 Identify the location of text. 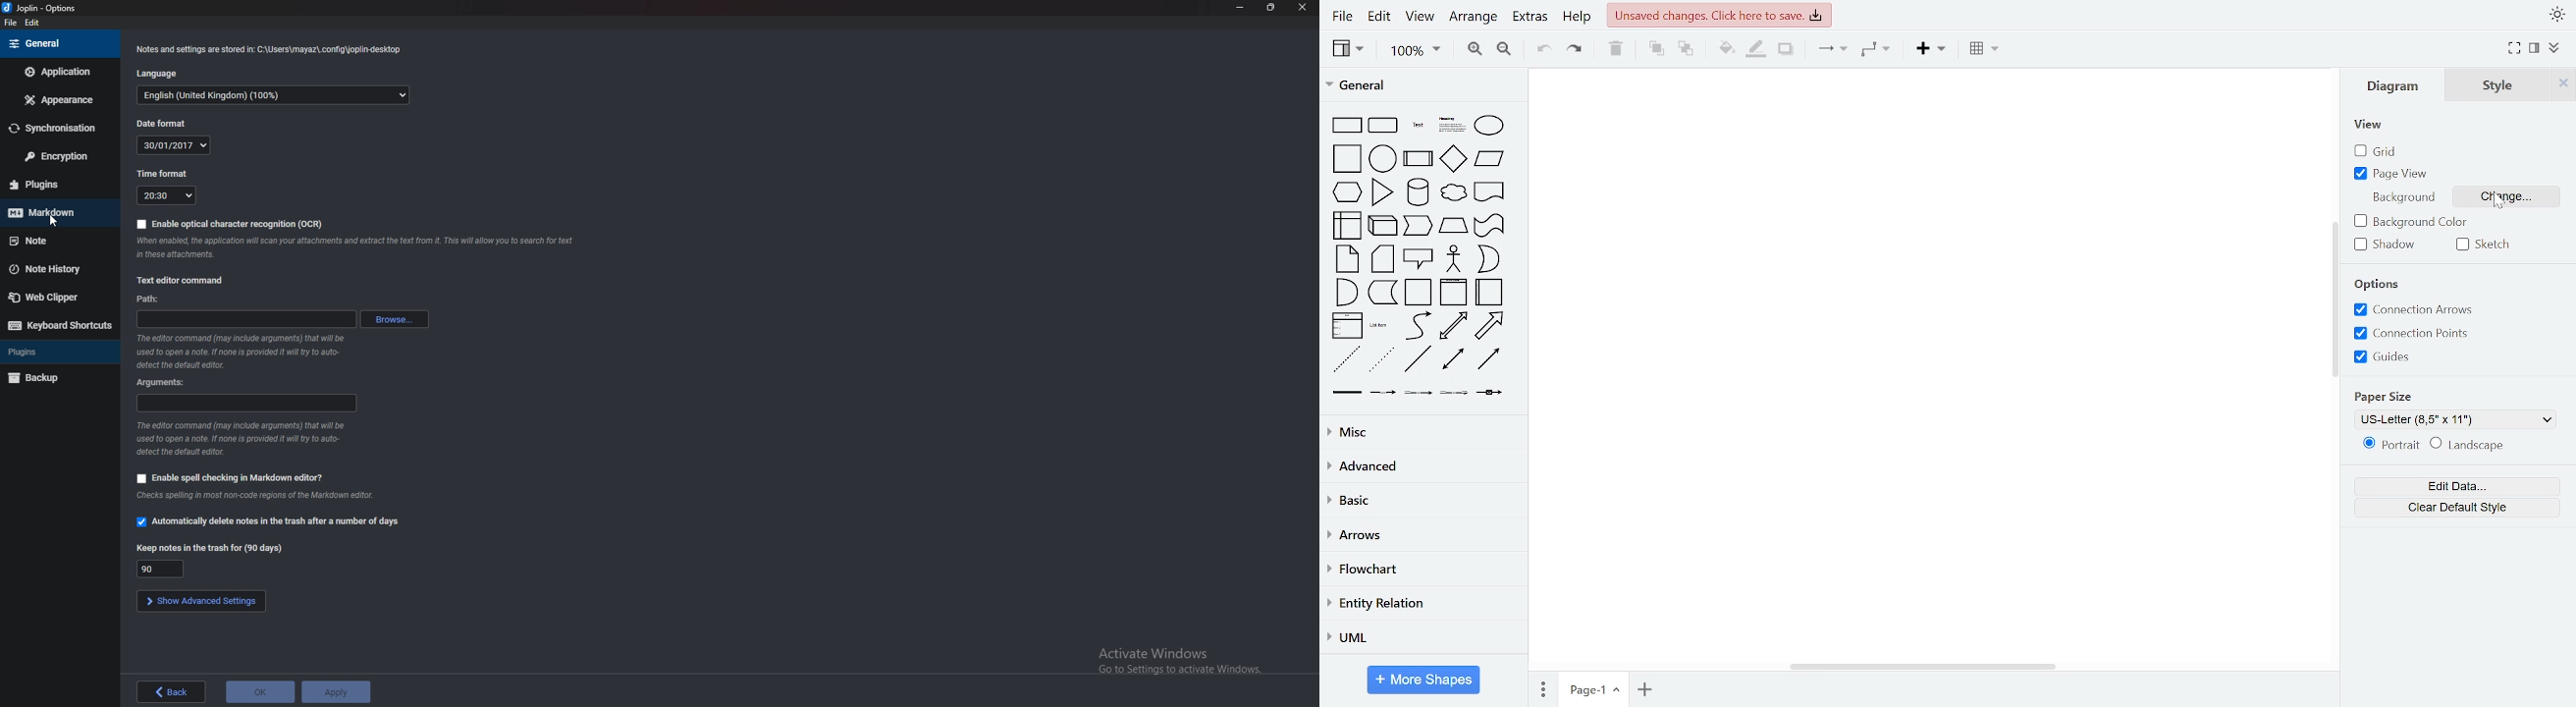
(2402, 197).